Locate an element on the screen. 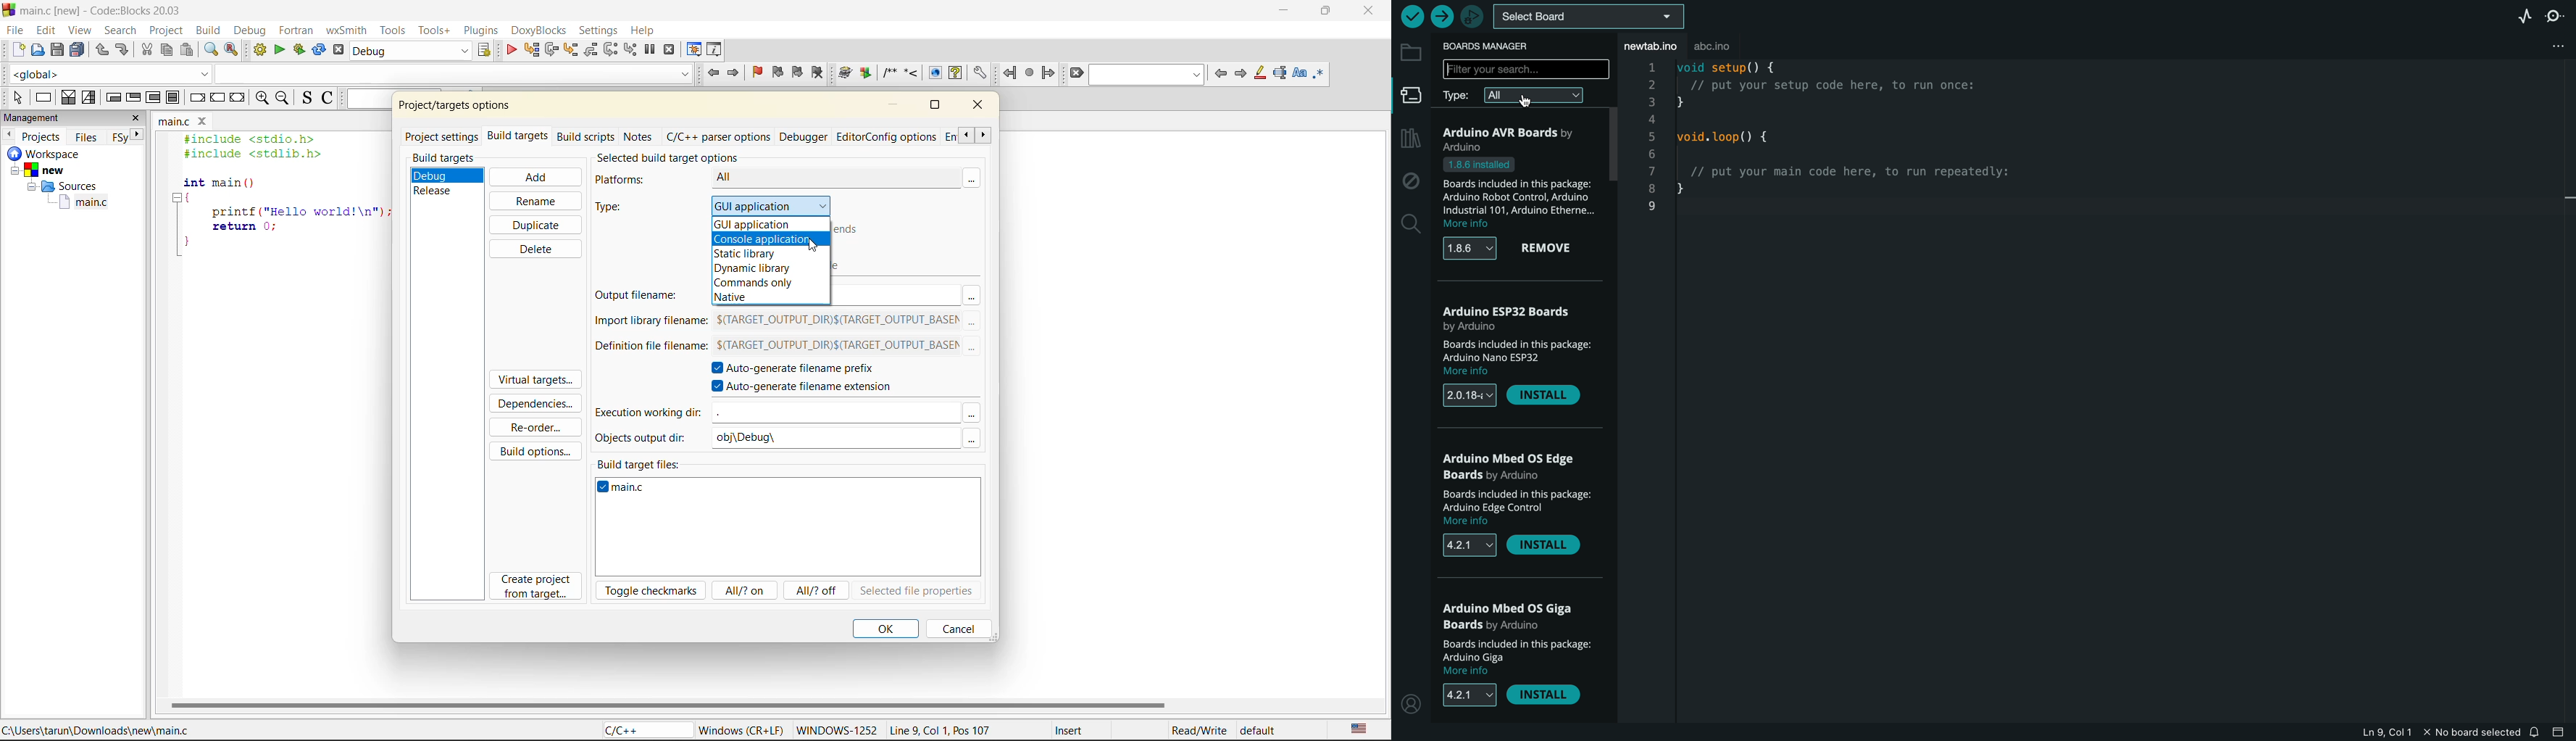 The image size is (2576, 756). step into instruction is located at coordinates (630, 49).